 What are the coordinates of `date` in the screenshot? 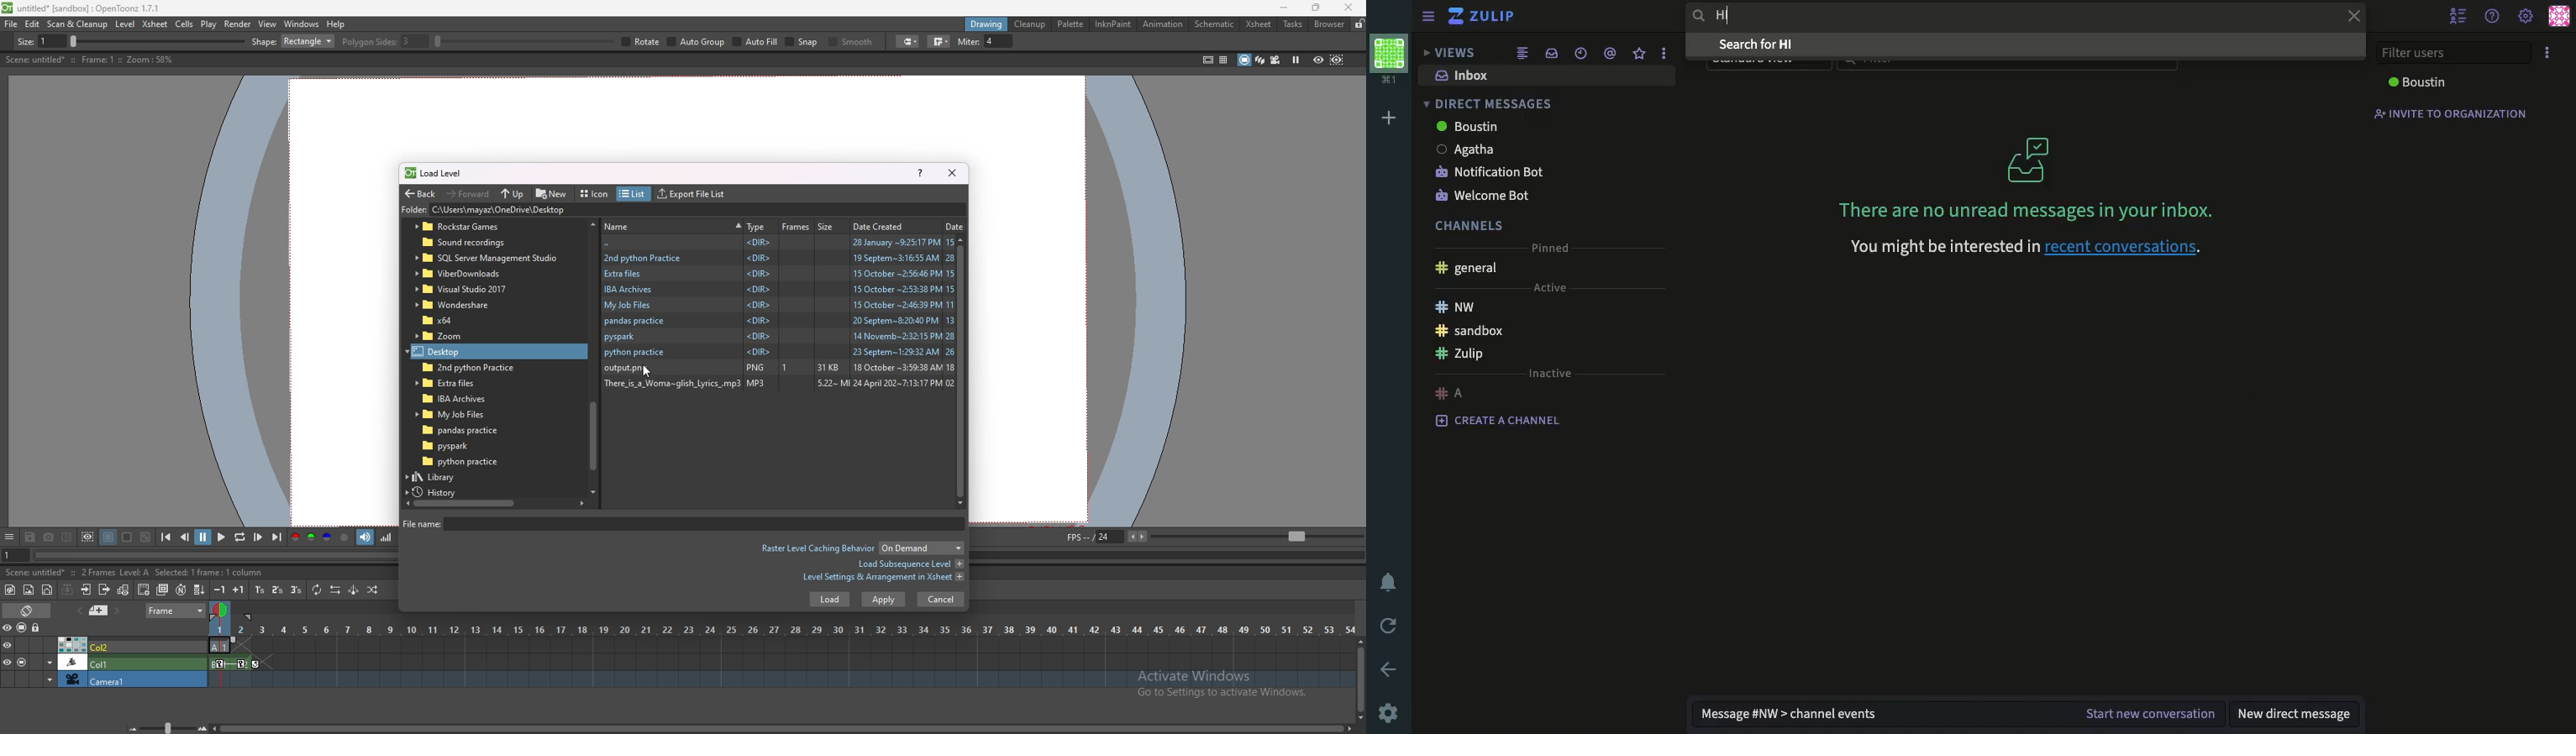 It's located at (955, 225).